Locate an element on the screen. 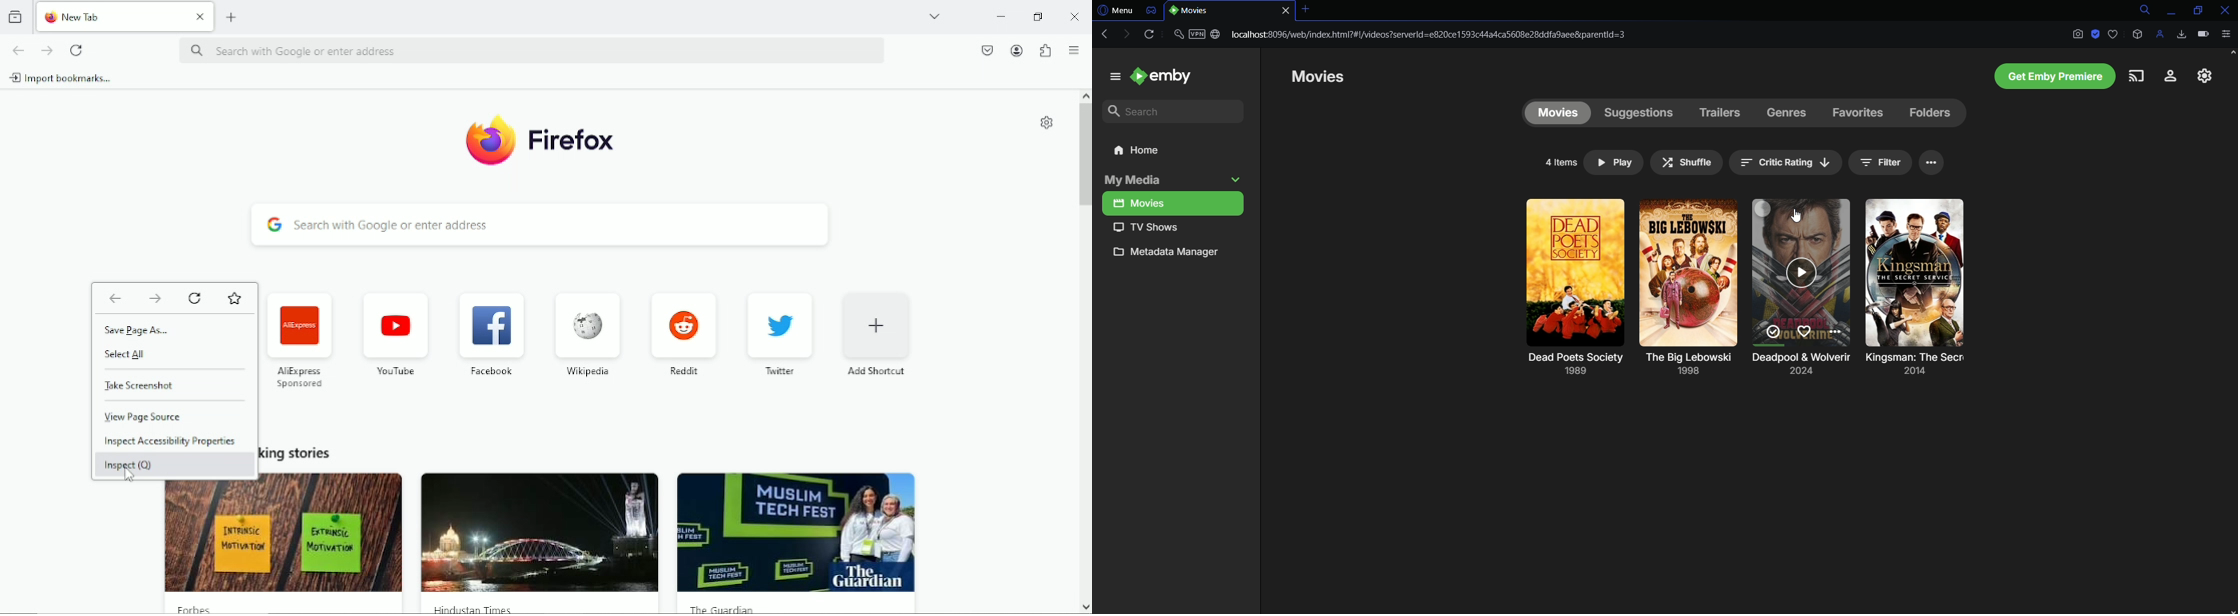  Close is located at coordinates (2223, 10).